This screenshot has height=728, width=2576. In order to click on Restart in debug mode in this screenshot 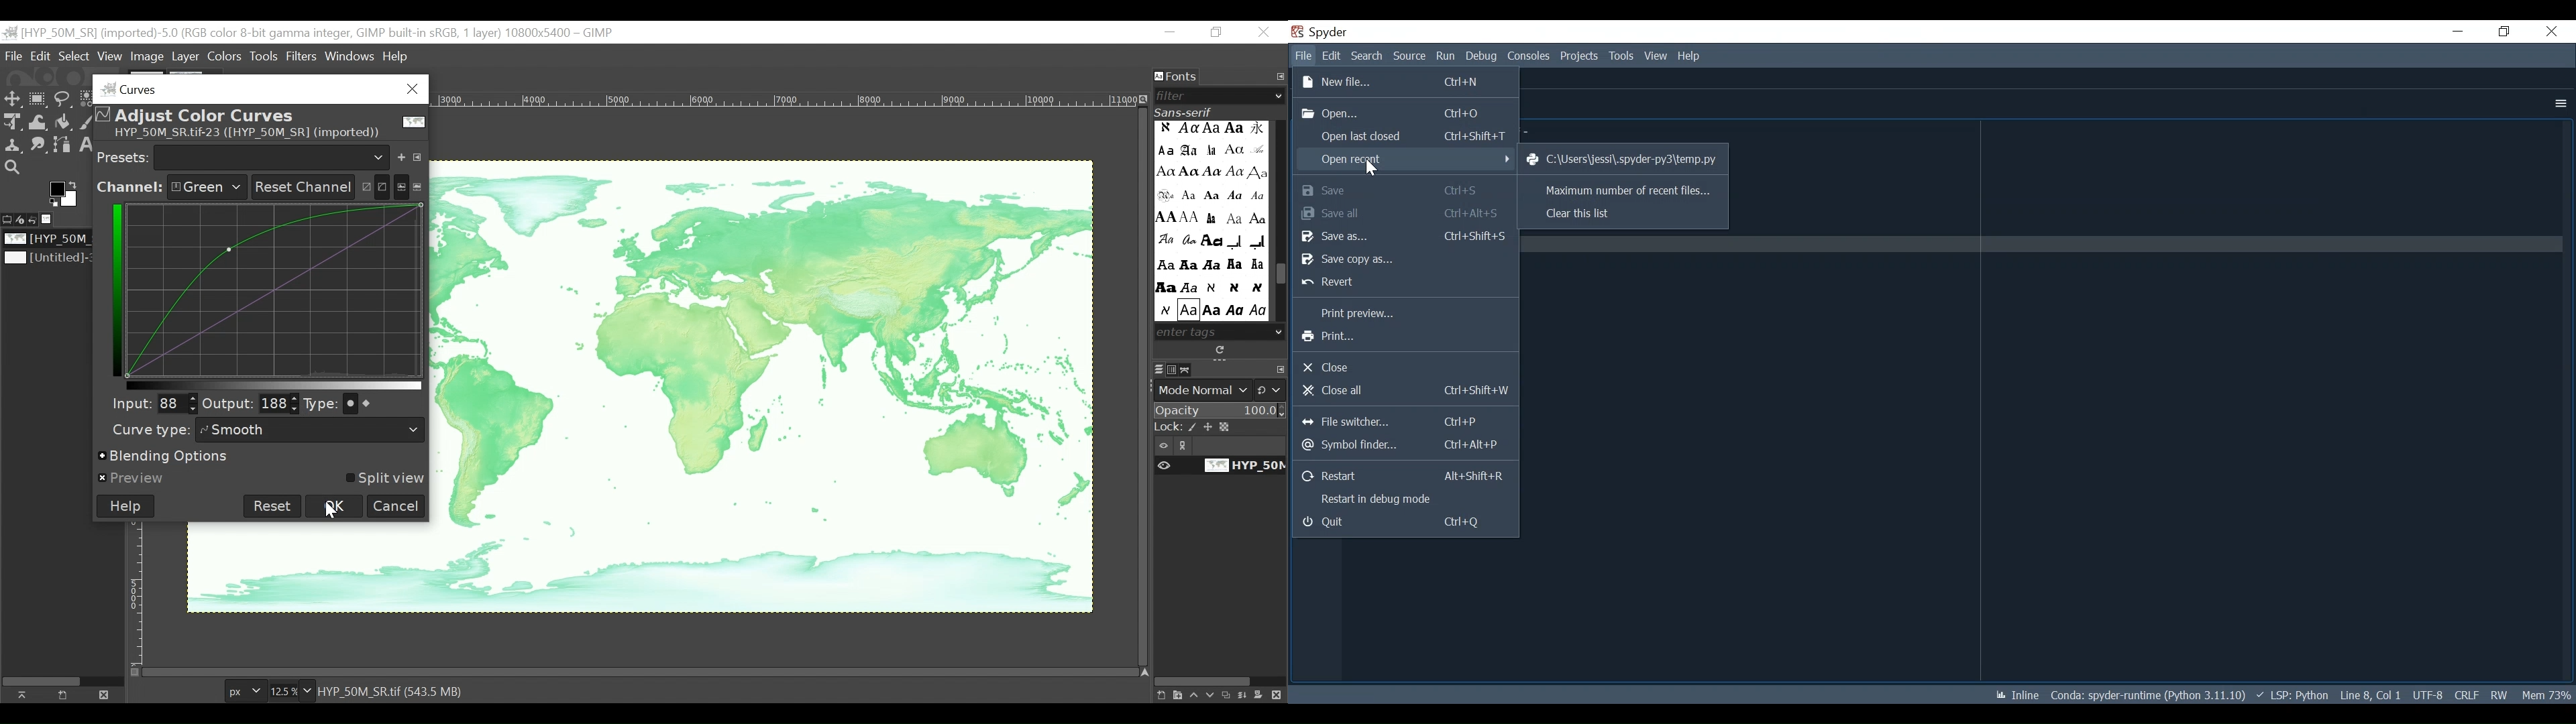, I will do `click(1405, 499)`.